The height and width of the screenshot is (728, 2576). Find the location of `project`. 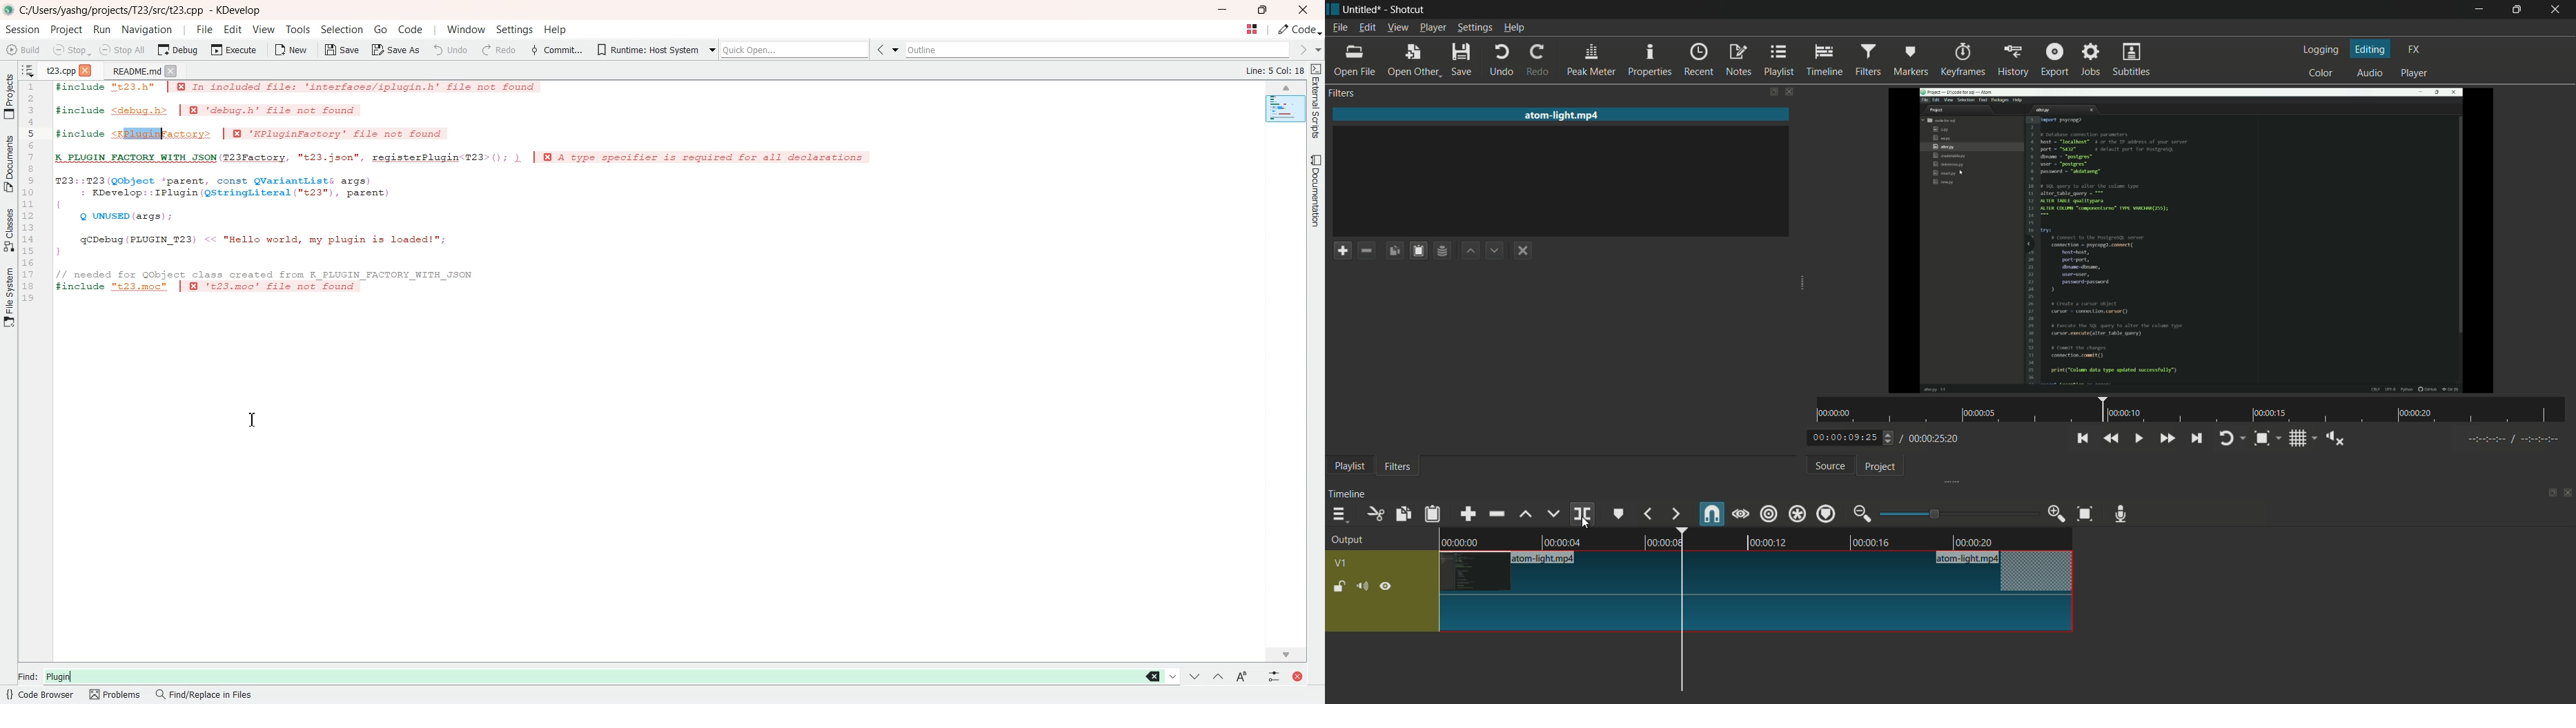

project is located at coordinates (1881, 467).